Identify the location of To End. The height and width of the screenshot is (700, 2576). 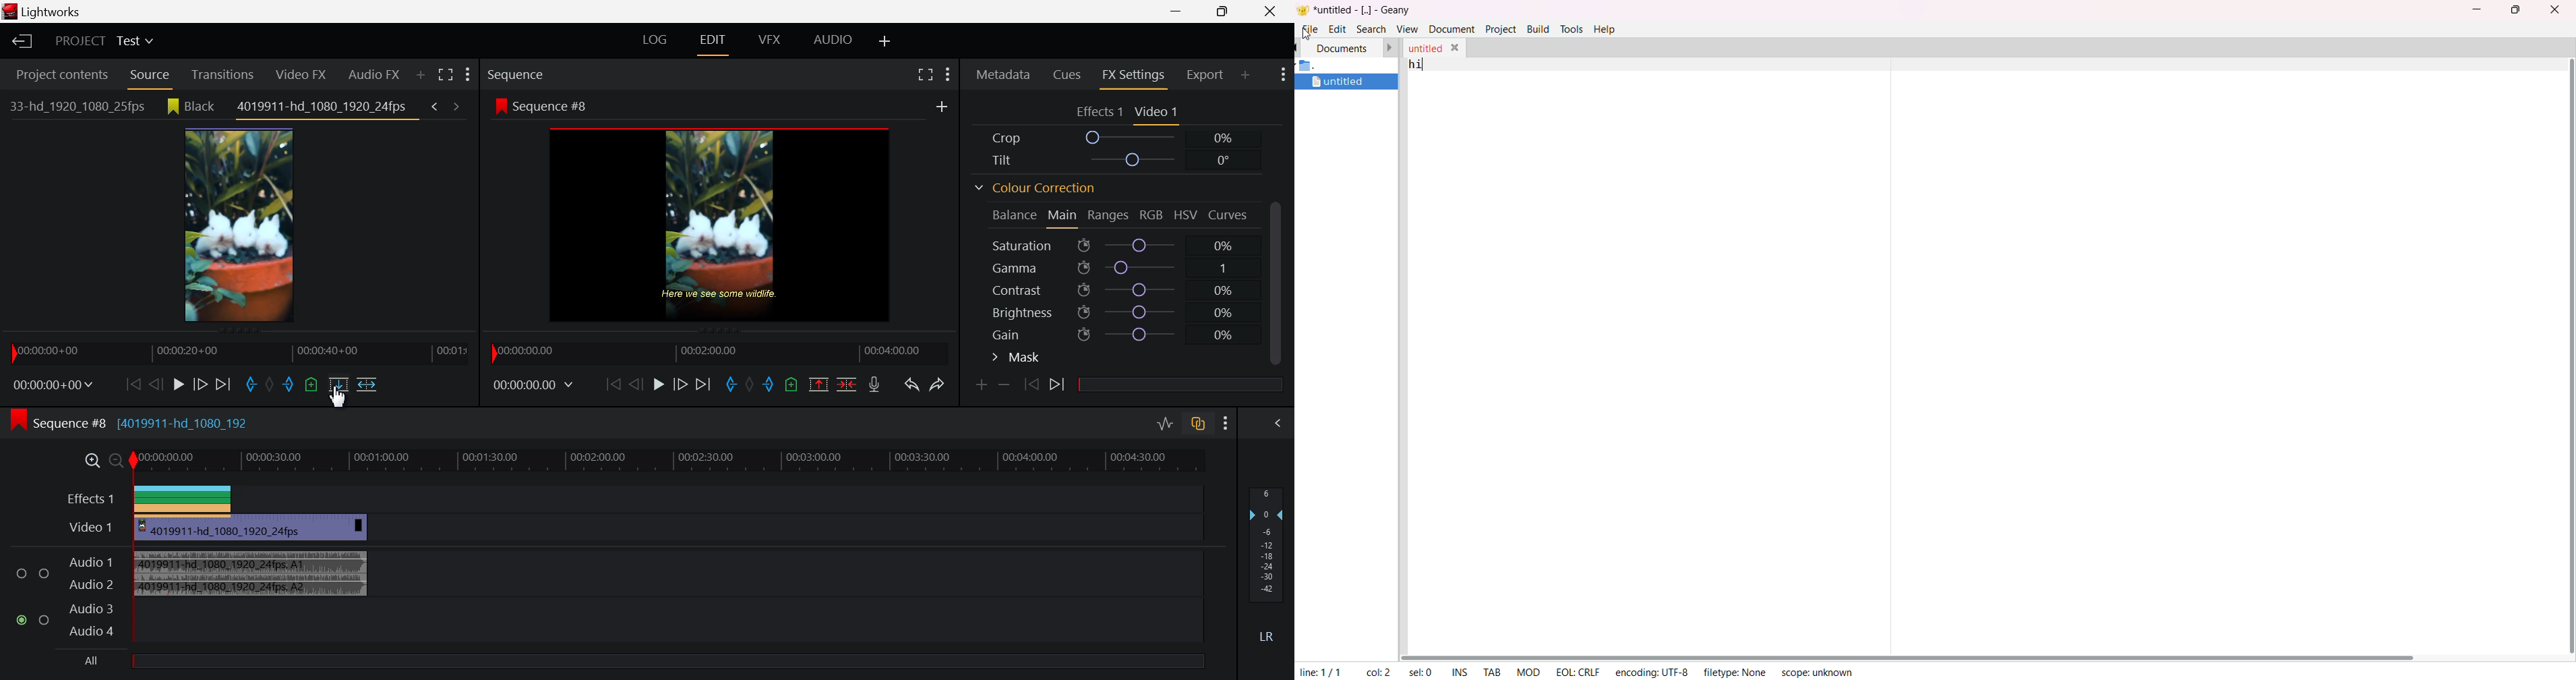
(223, 385).